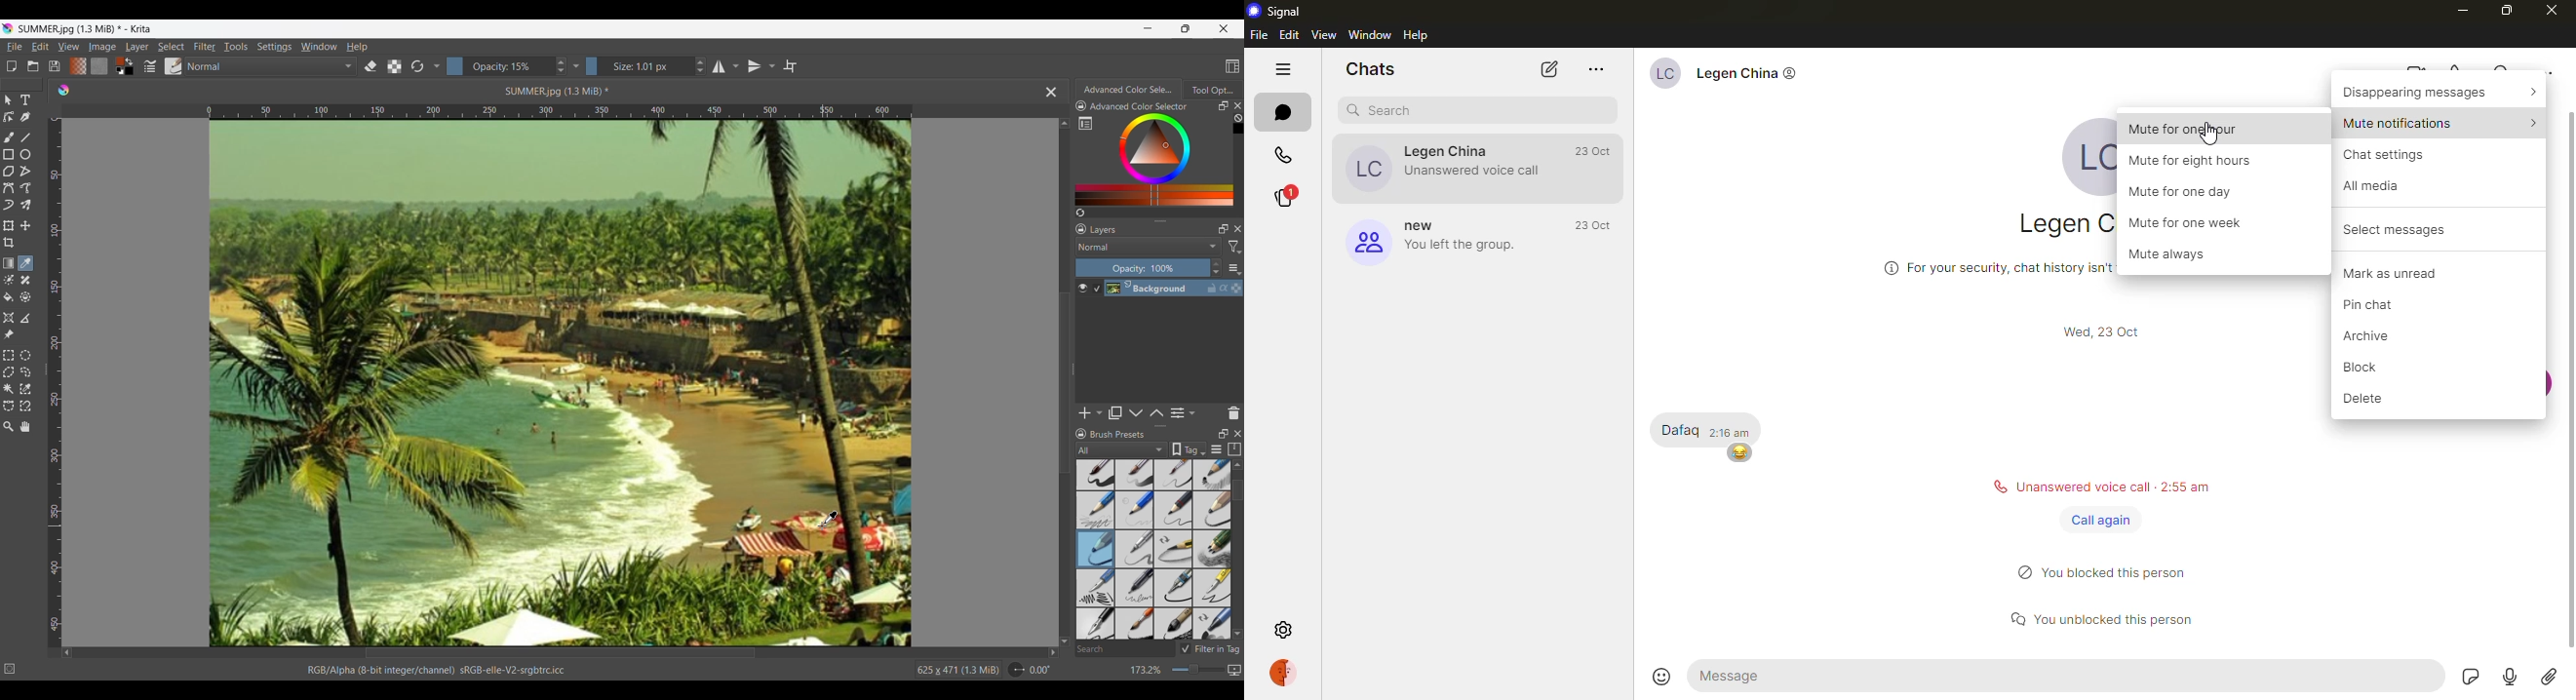 The width and height of the screenshot is (2576, 700). Describe the element at coordinates (174, 66) in the screenshot. I see `Choose brush preset` at that location.